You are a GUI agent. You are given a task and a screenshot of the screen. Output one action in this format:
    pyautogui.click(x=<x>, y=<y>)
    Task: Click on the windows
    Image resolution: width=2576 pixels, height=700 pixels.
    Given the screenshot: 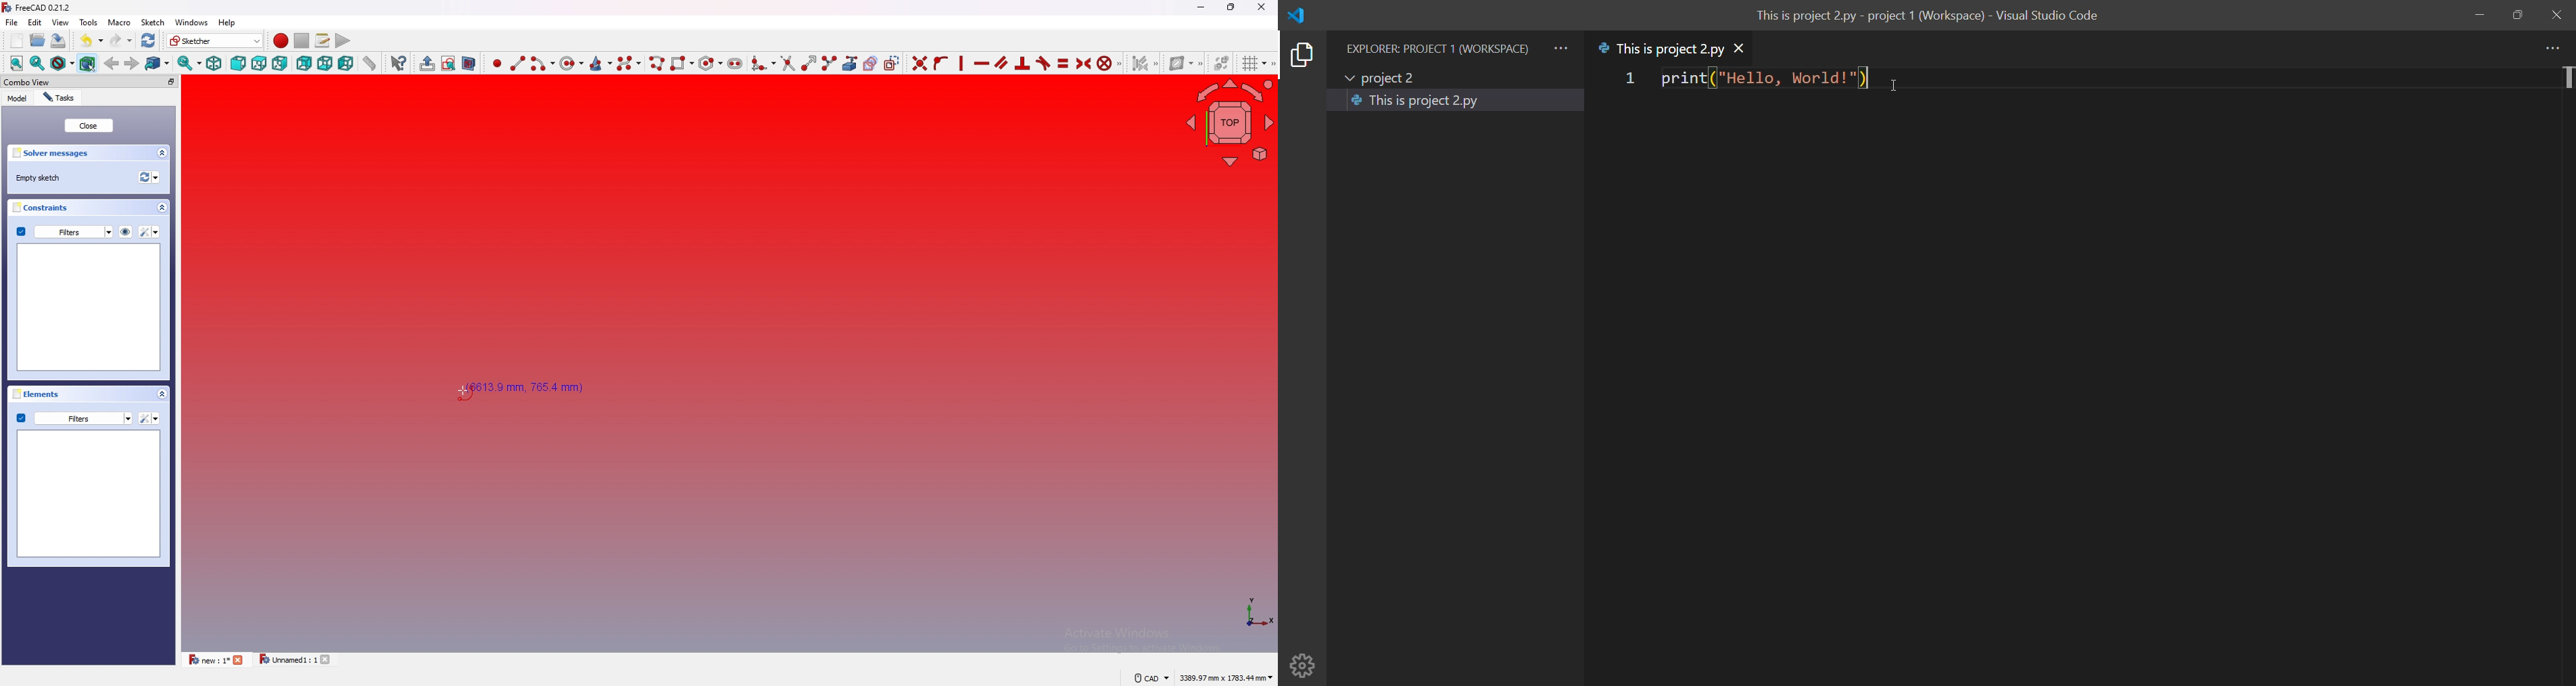 What is the action you would take?
    pyautogui.click(x=190, y=22)
    